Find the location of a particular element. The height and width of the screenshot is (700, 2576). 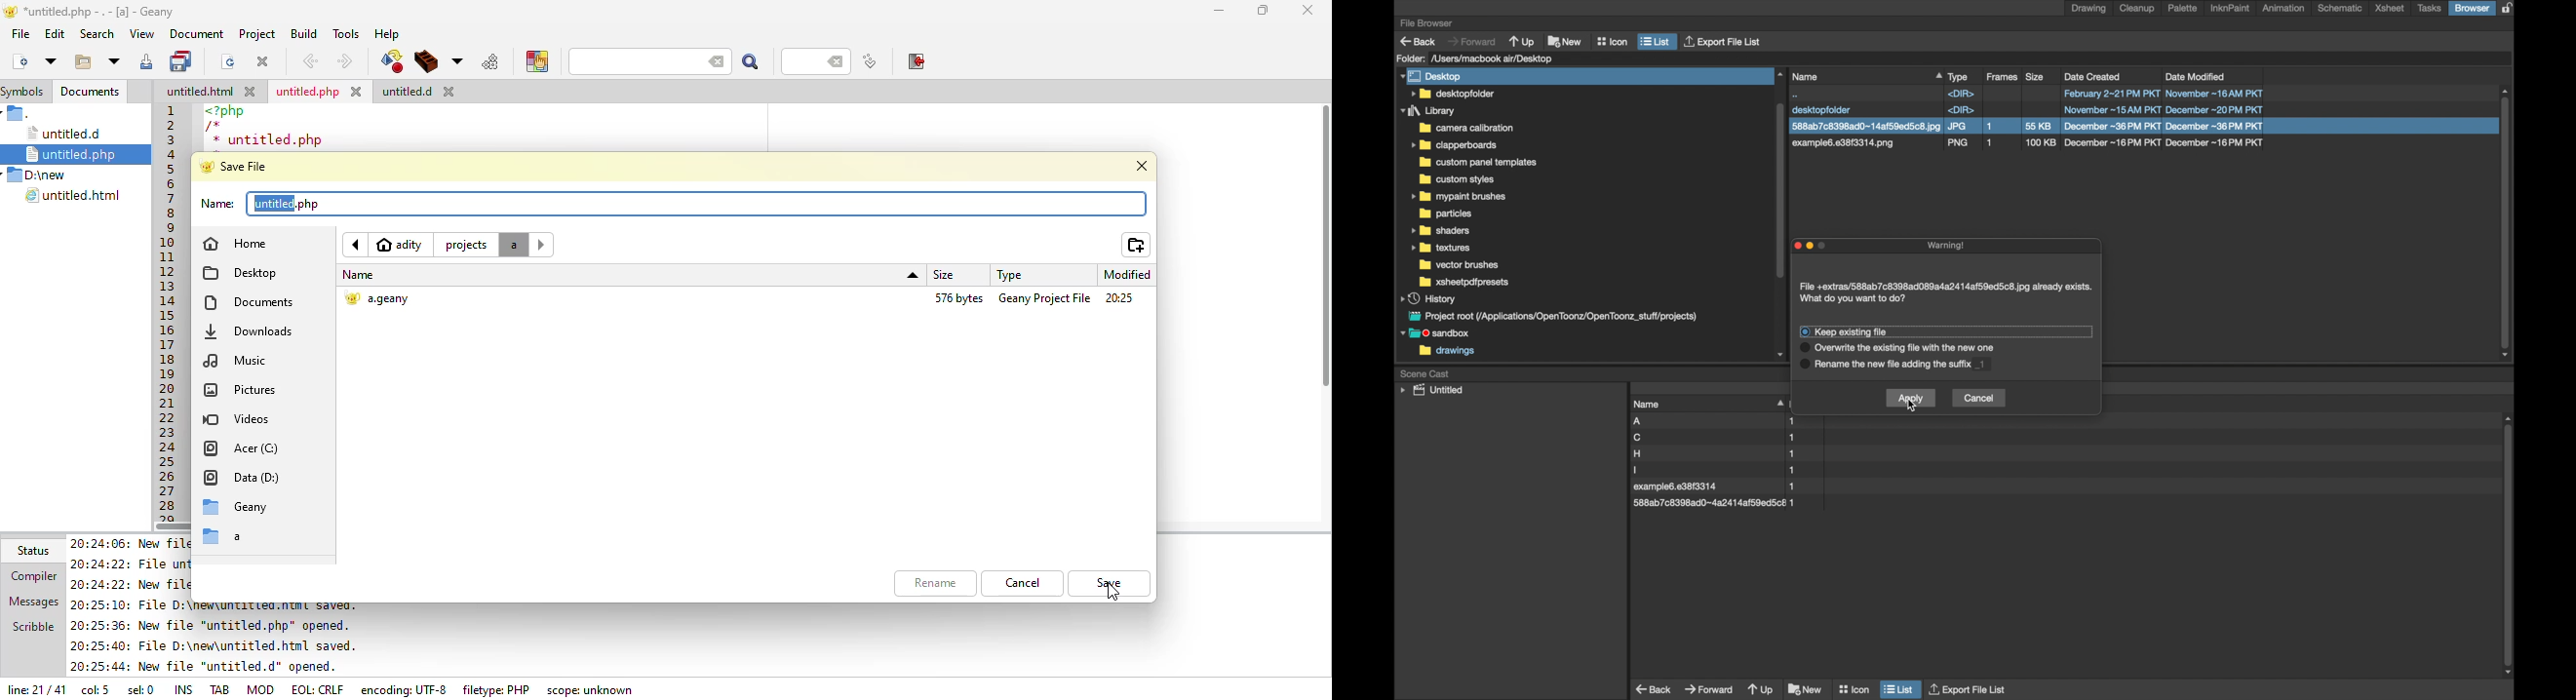

a is located at coordinates (229, 538).